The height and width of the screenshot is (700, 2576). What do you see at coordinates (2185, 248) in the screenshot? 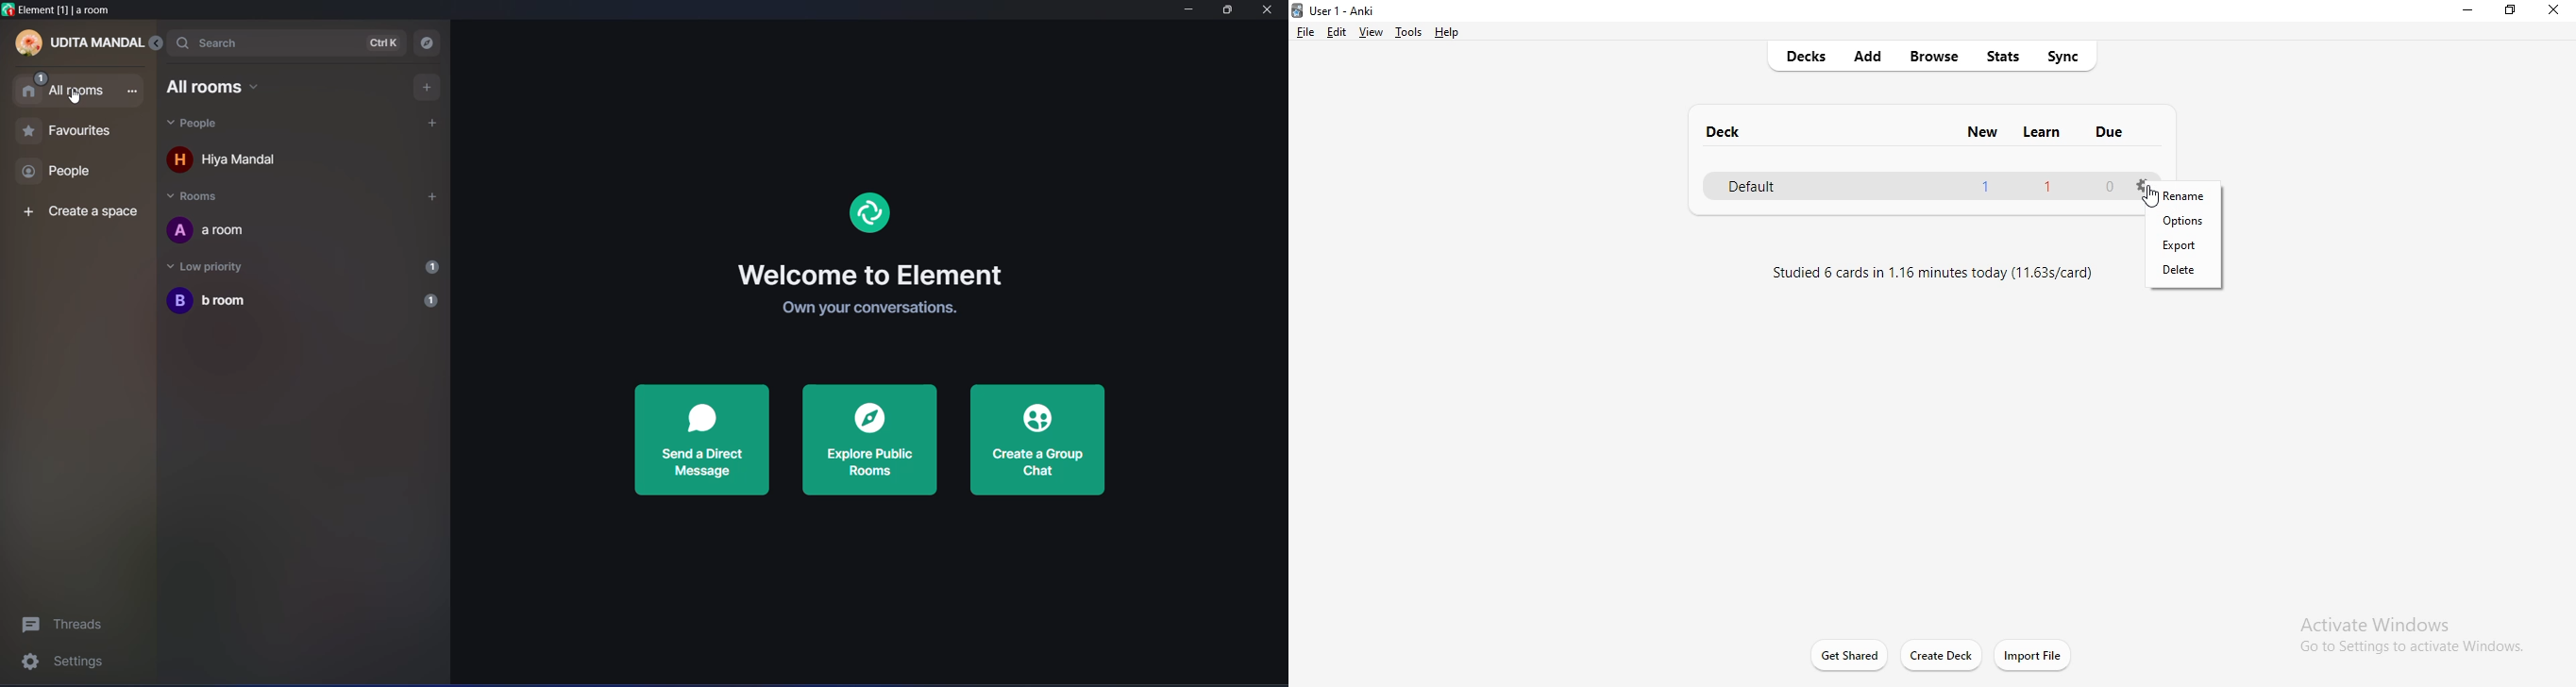
I see `export` at bounding box center [2185, 248].